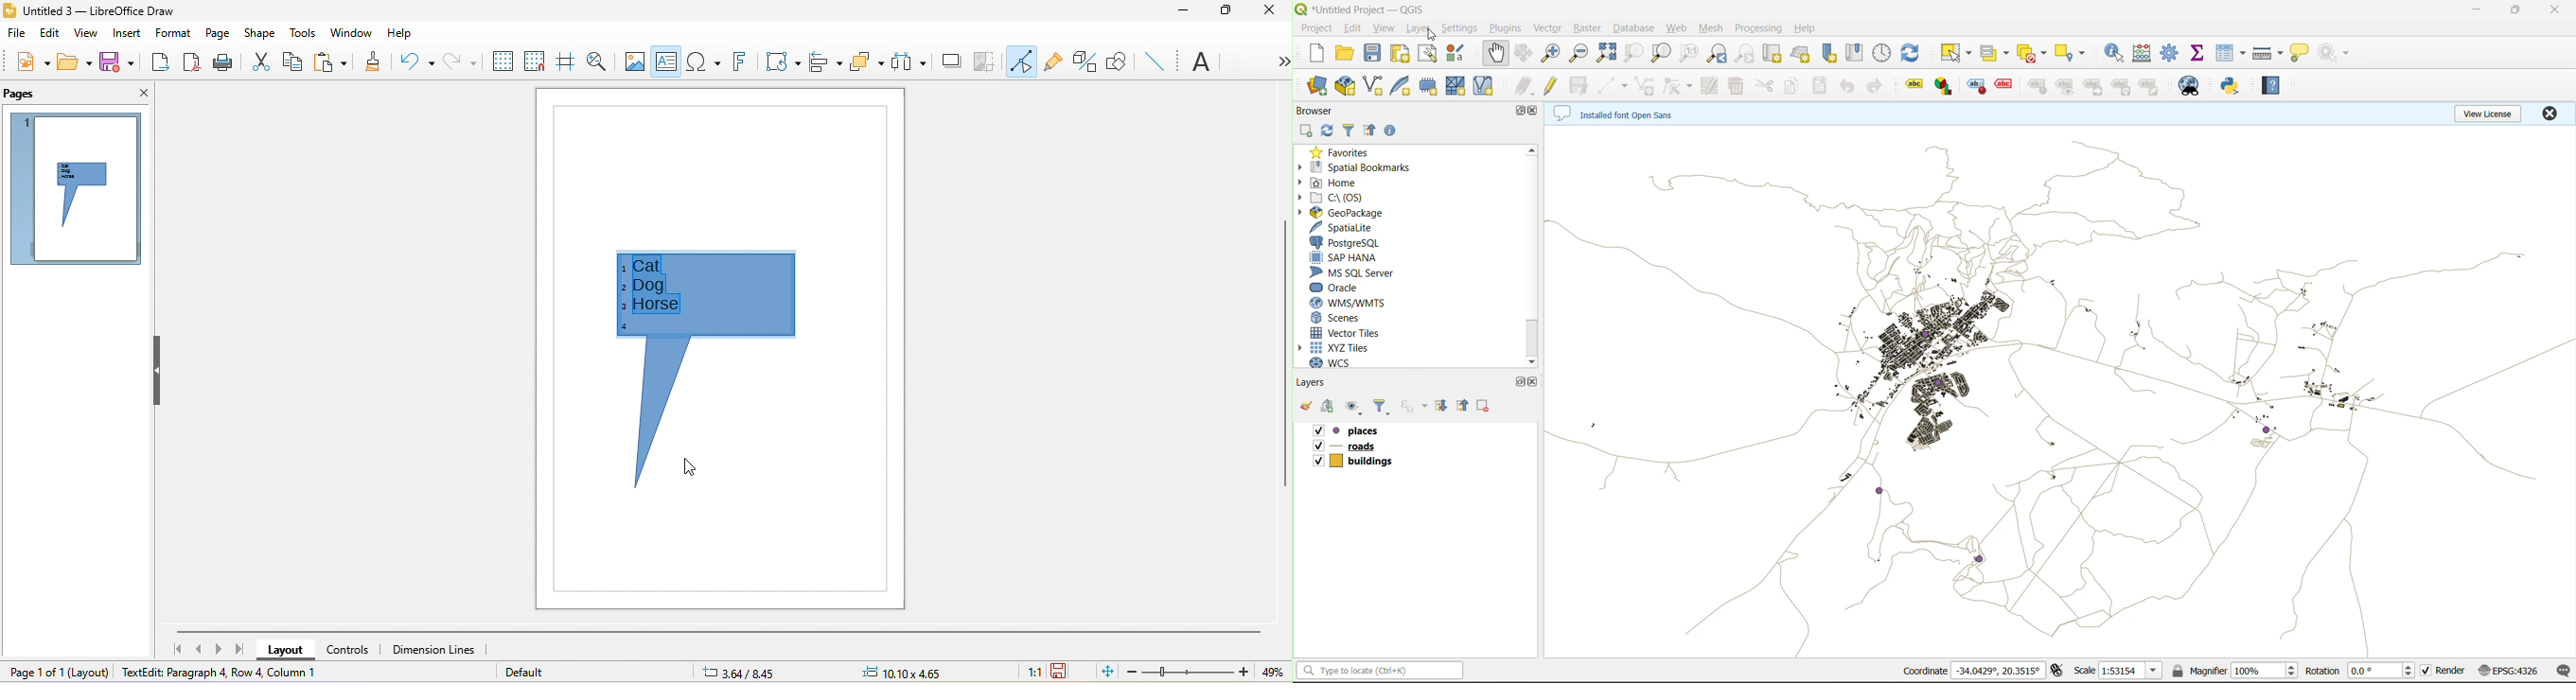 The width and height of the screenshot is (2576, 700). I want to click on special character, so click(703, 61).